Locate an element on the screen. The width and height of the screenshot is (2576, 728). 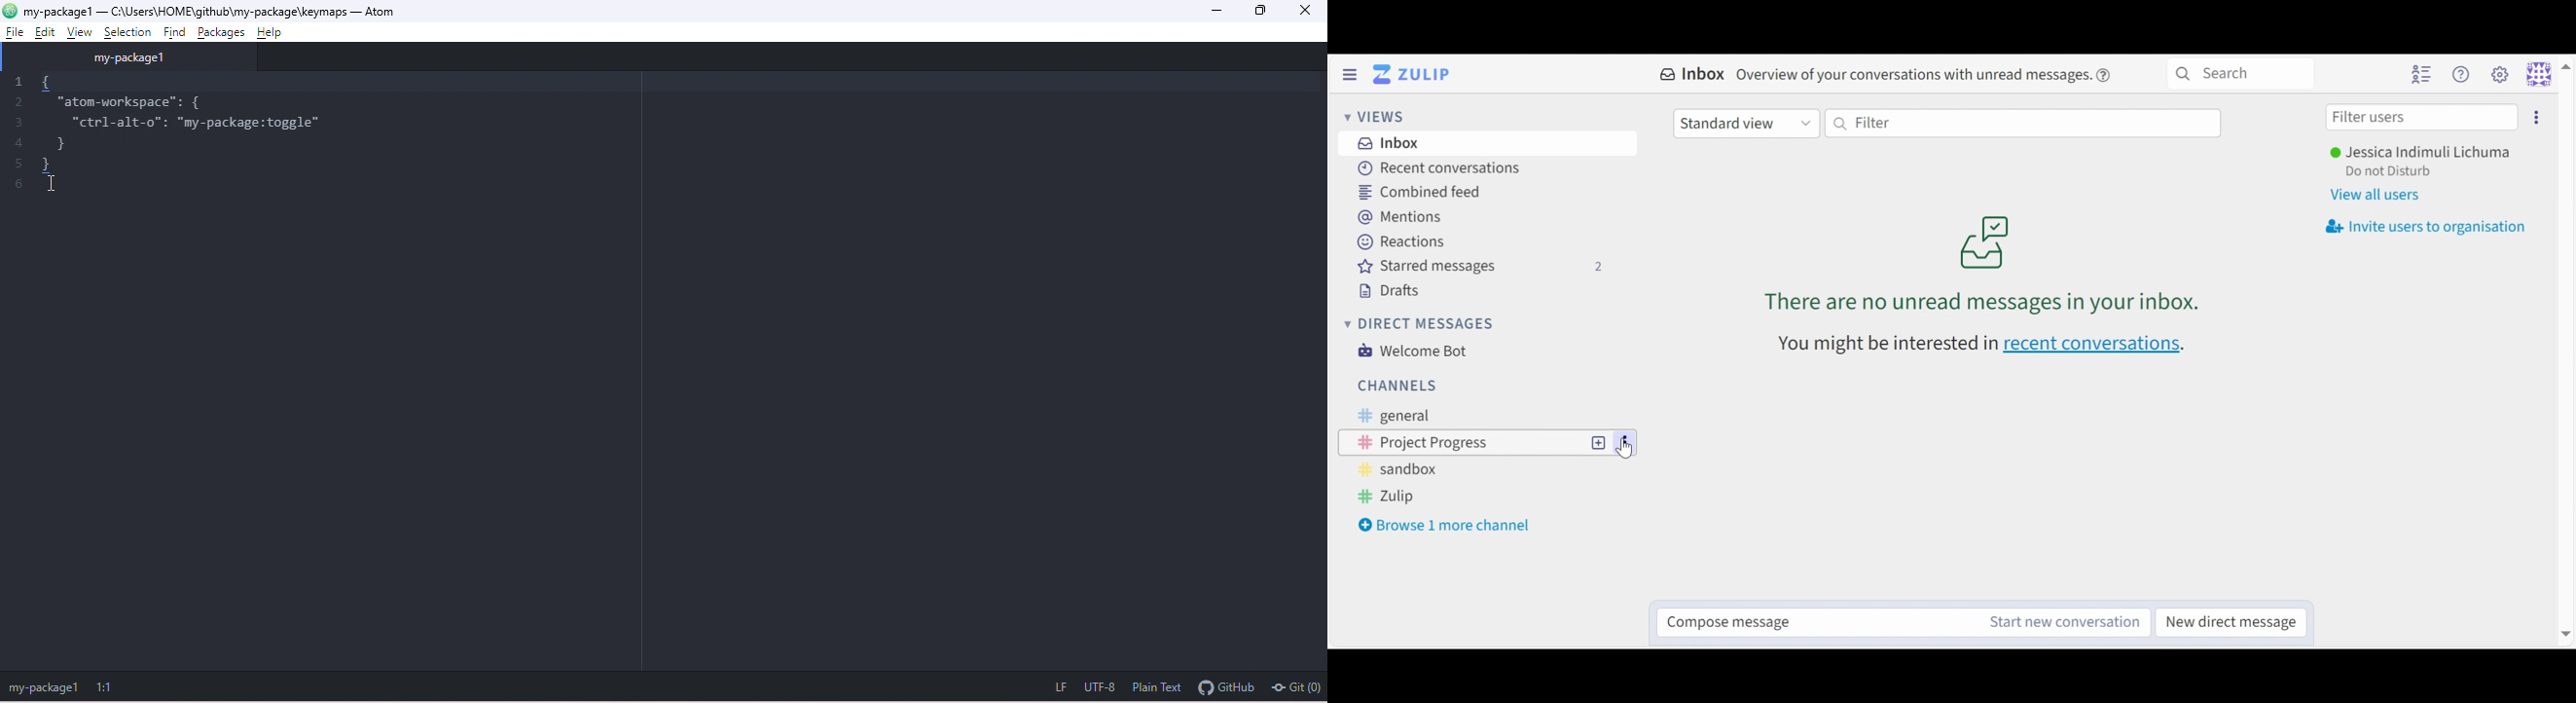
Browse 1 more channel is located at coordinates (1451, 525).